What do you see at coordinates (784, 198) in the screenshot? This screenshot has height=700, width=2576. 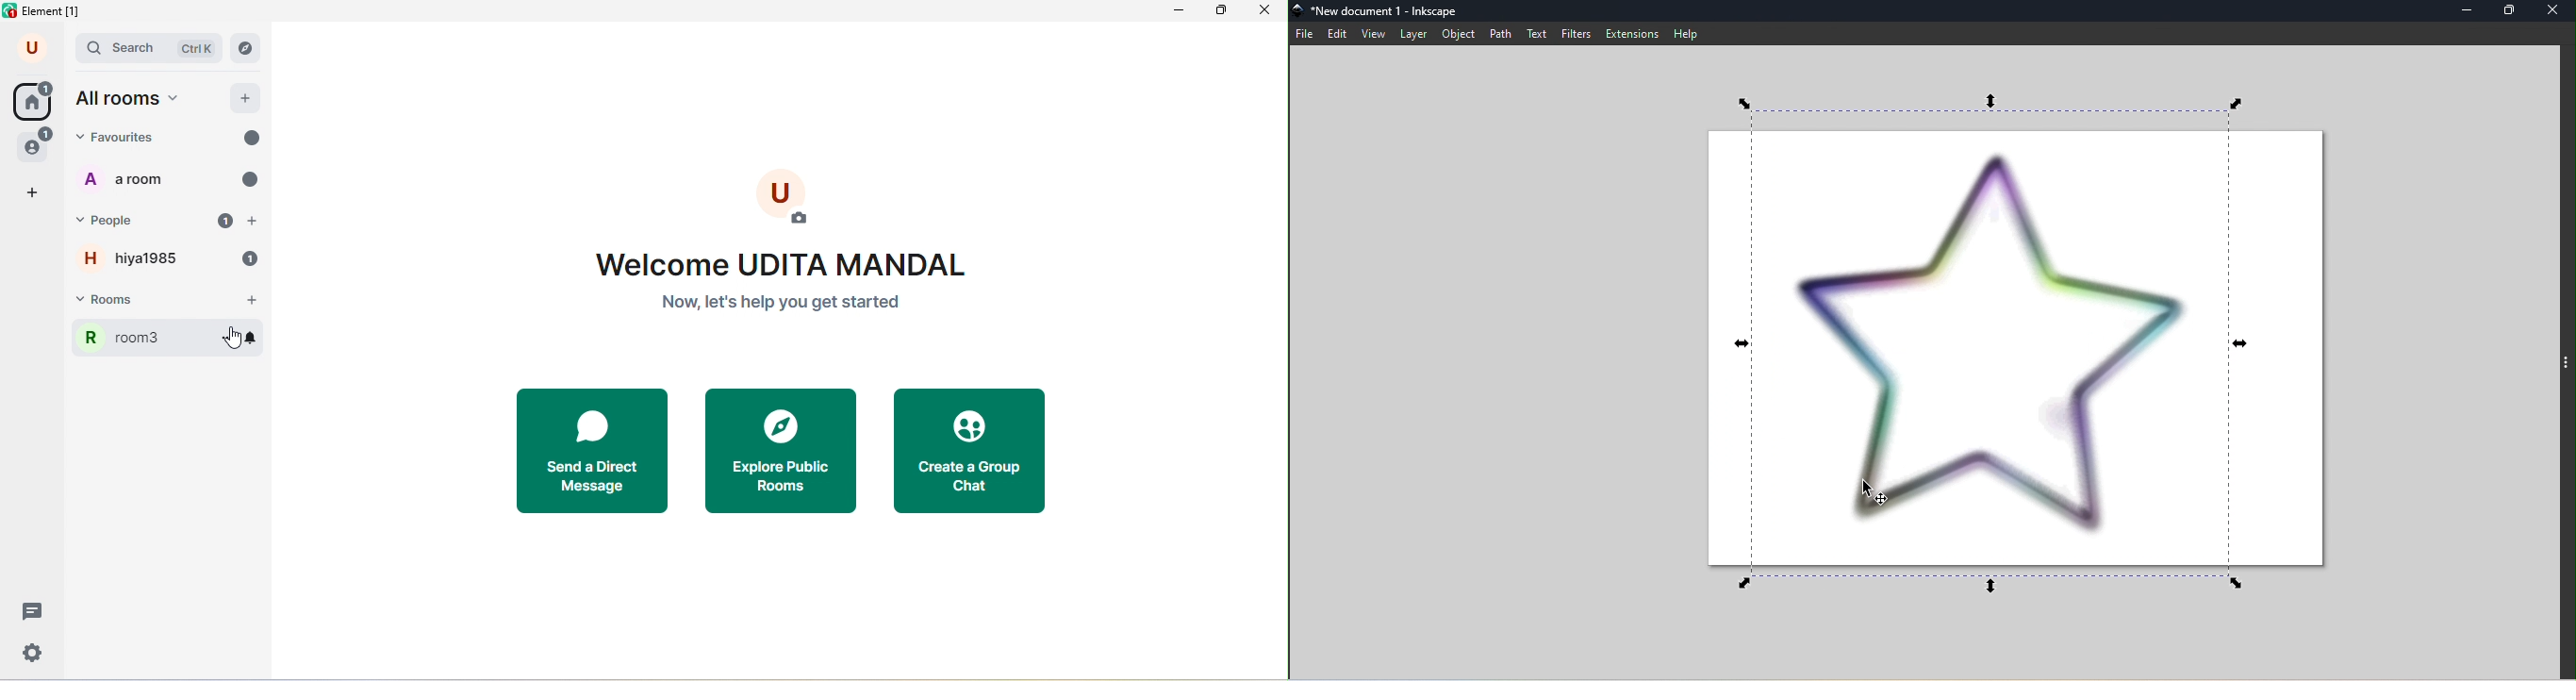 I see `add photo` at bounding box center [784, 198].